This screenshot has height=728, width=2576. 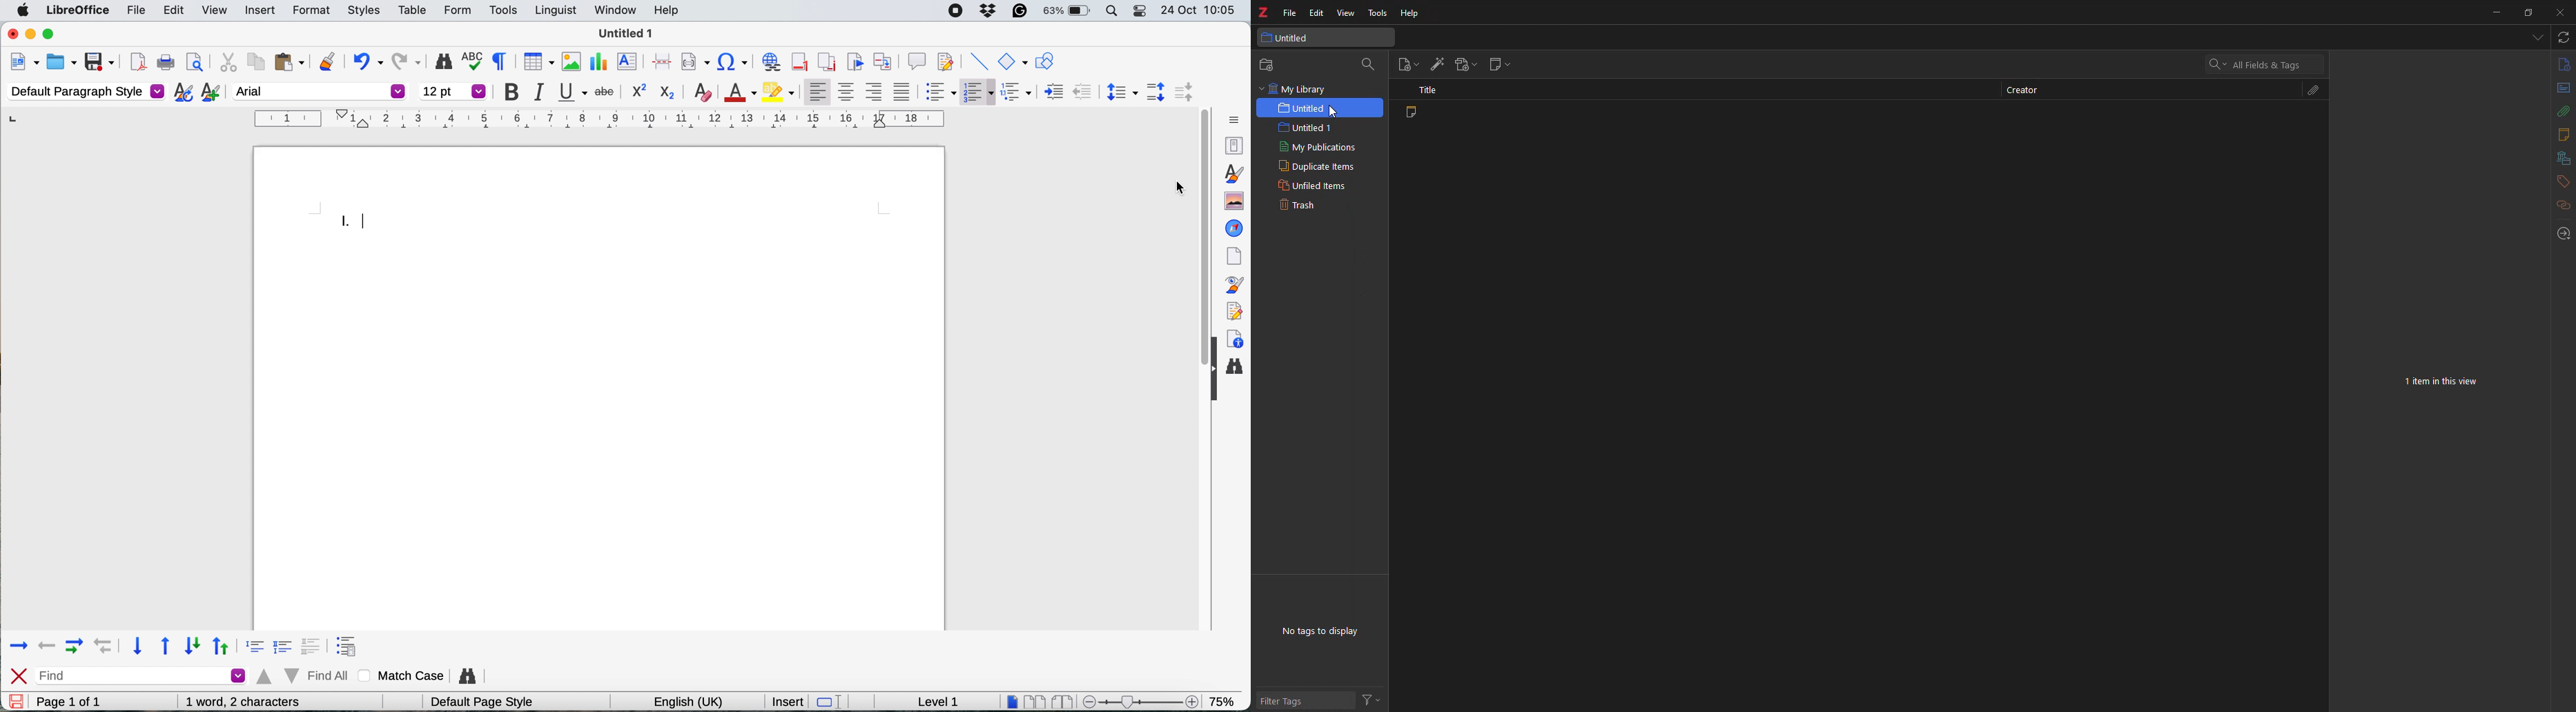 I want to click on decrease indent, so click(x=1053, y=91).